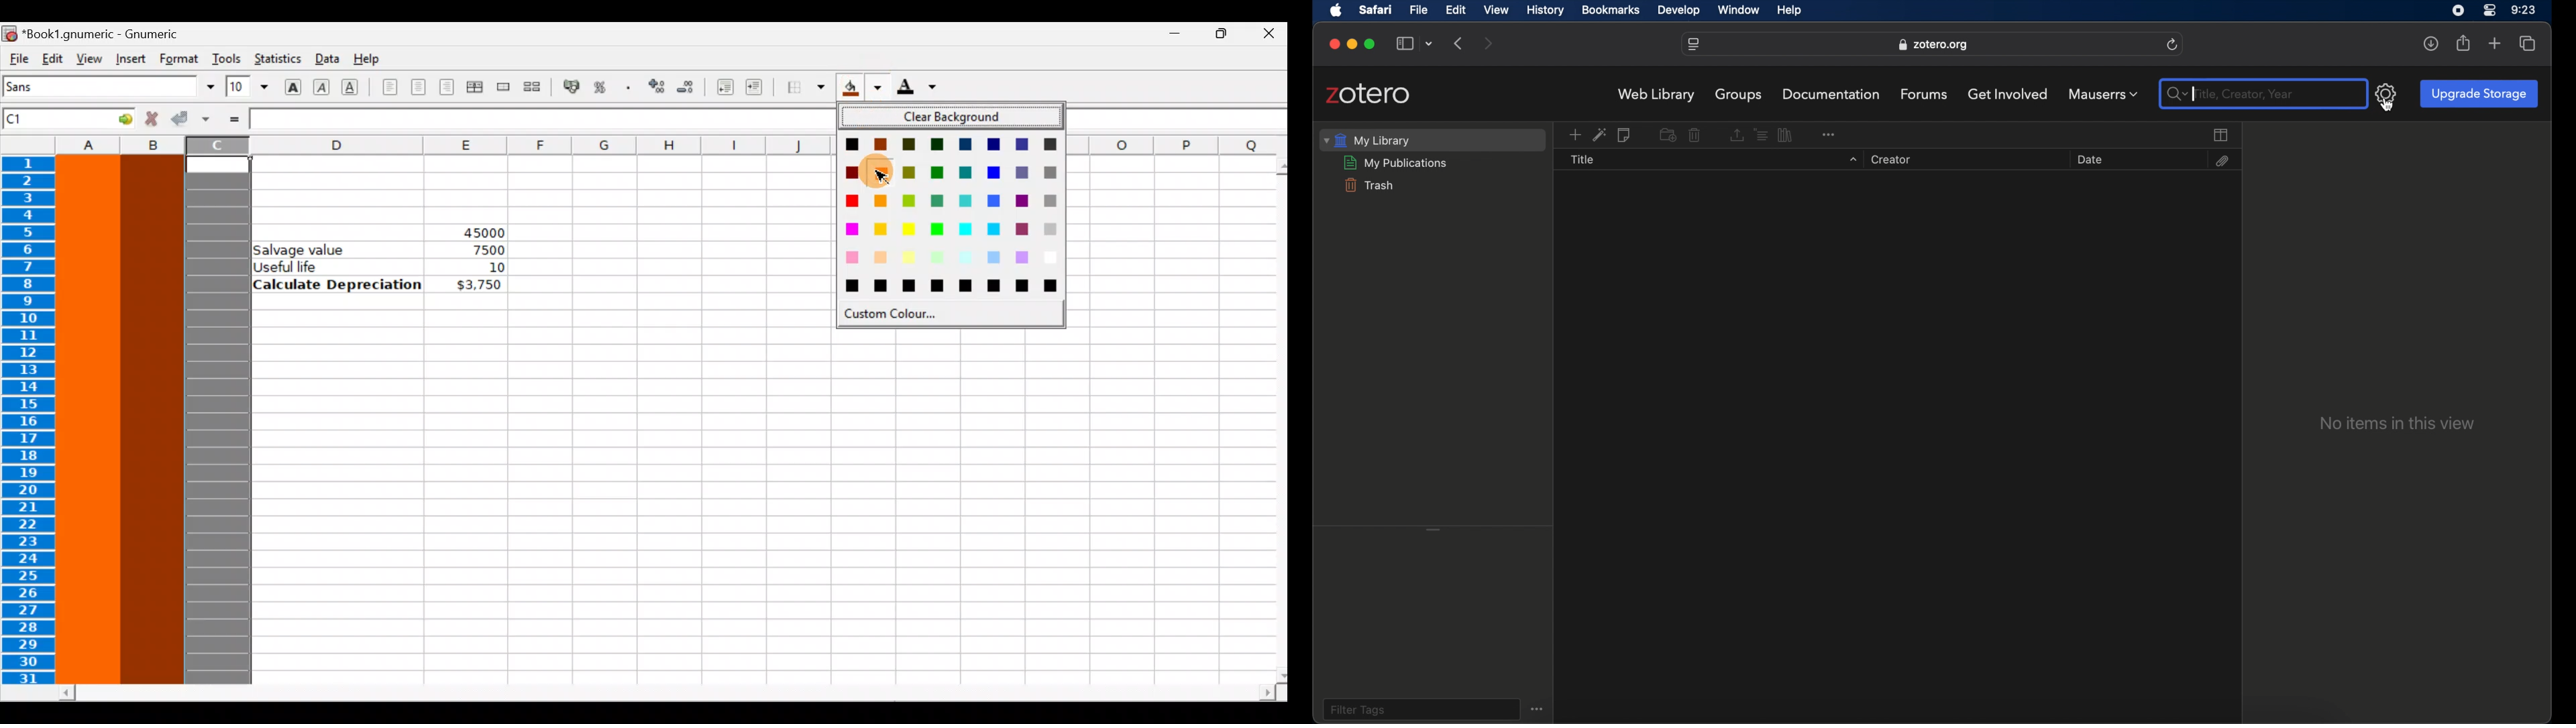 This screenshot has height=728, width=2576. I want to click on groups, so click(1739, 95).